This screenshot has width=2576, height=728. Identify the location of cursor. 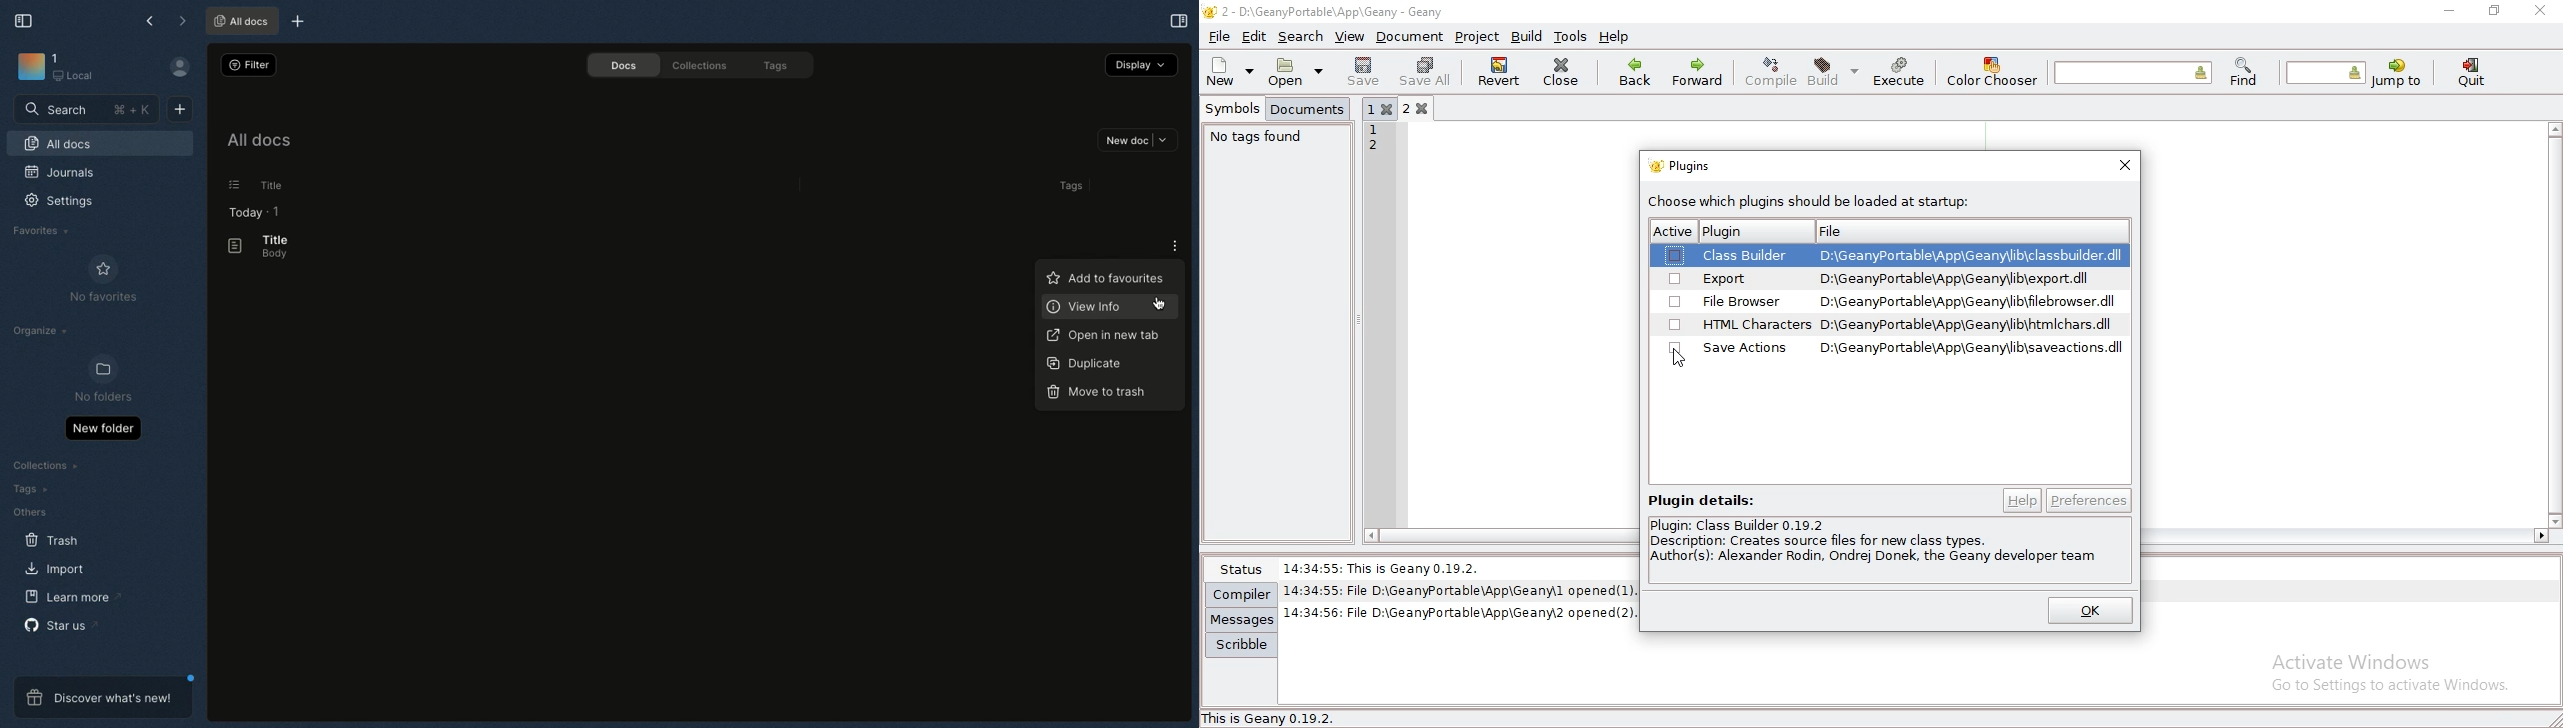
(1163, 307).